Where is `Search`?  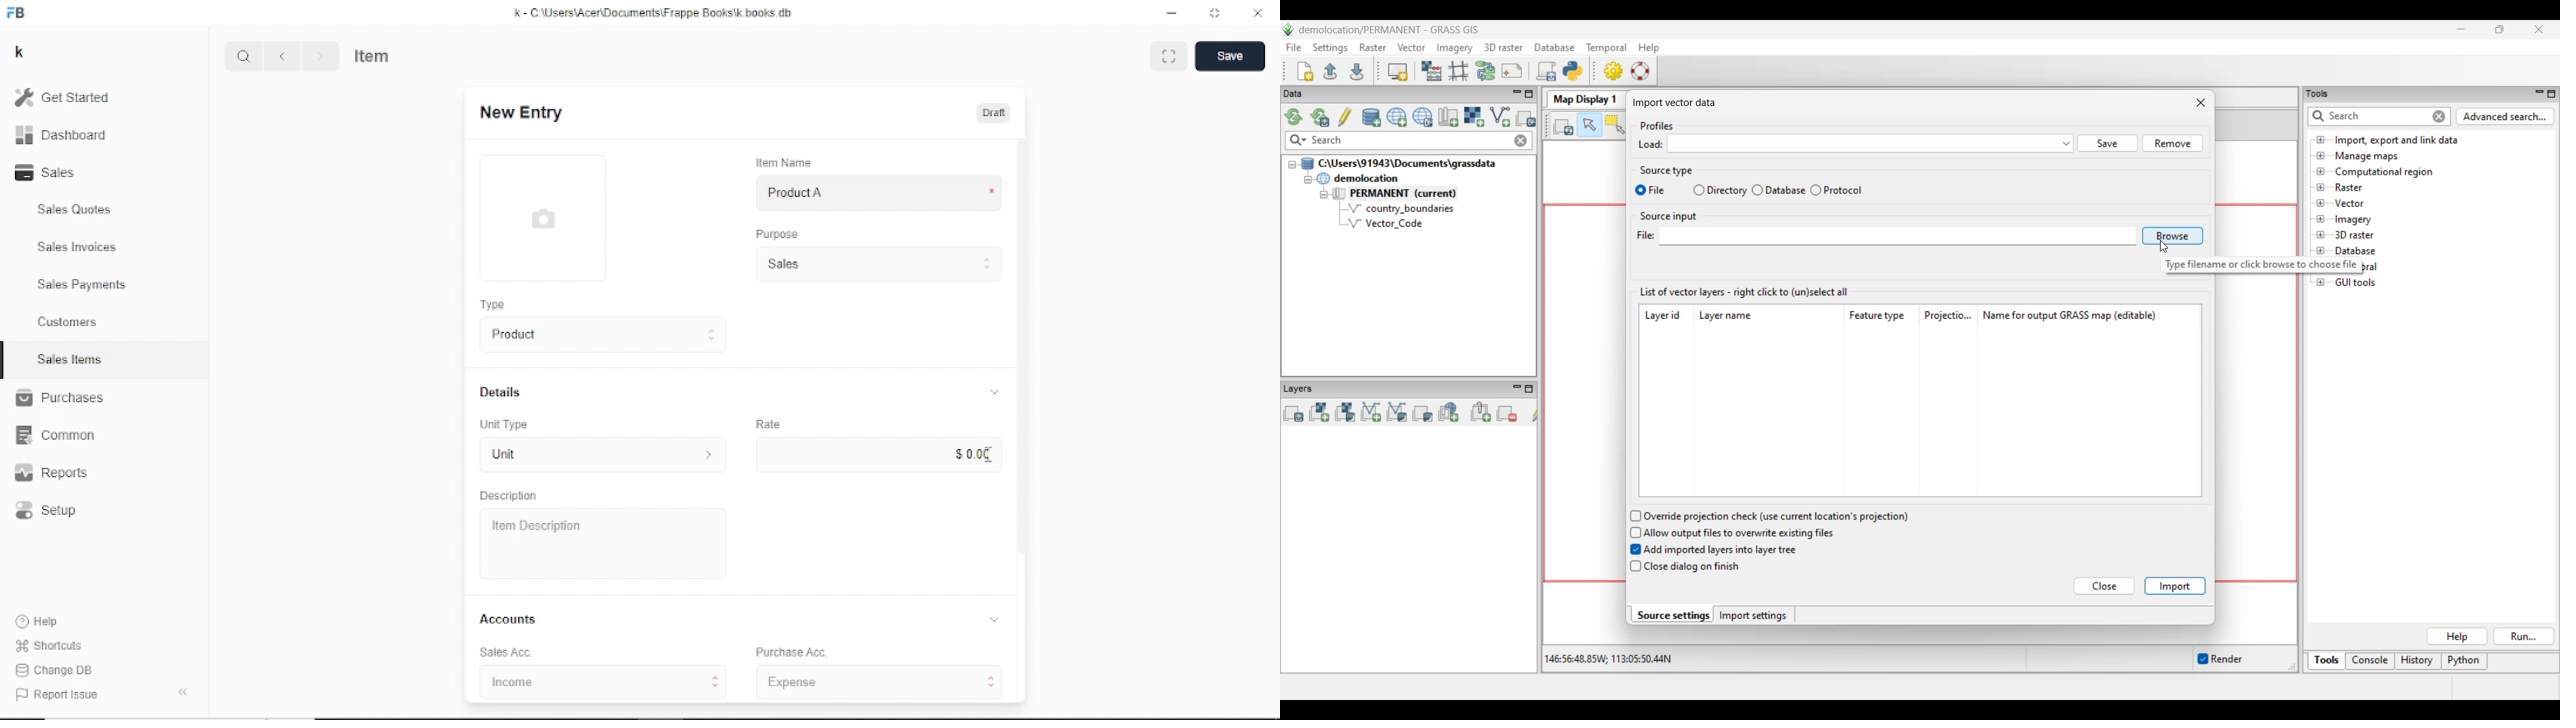
Search is located at coordinates (244, 56).